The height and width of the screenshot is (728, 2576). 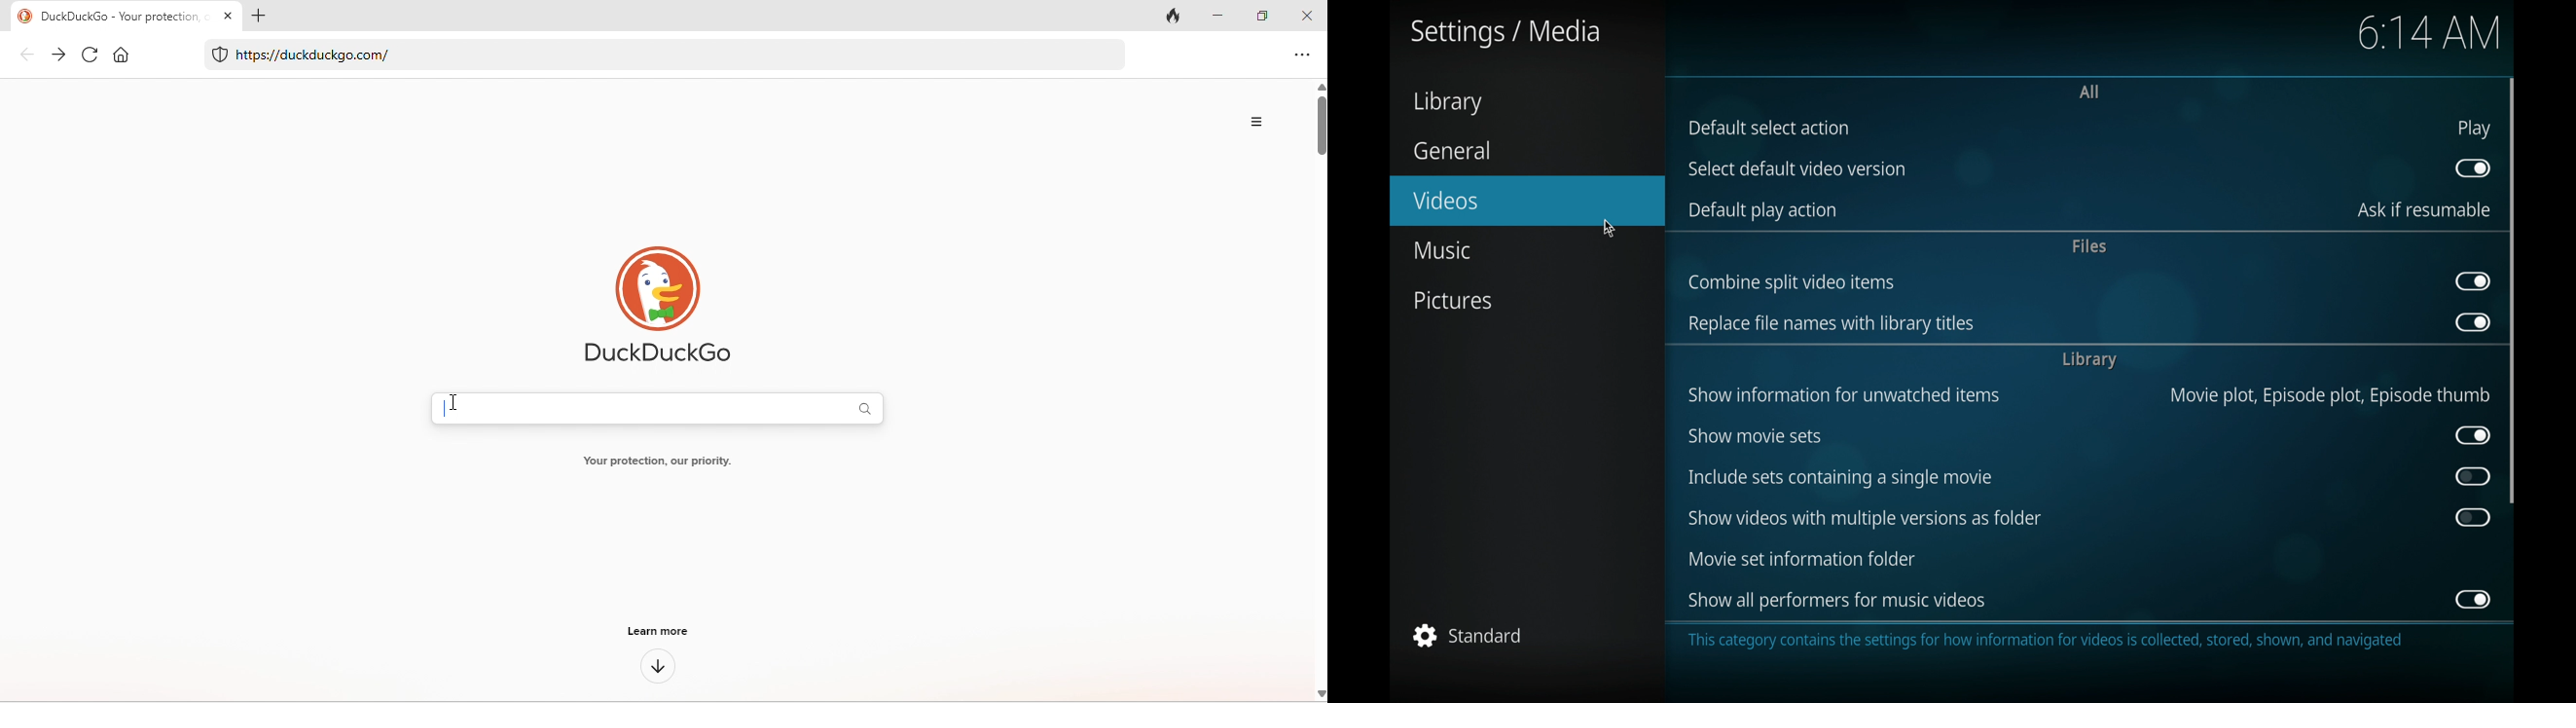 What do you see at coordinates (1764, 210) in the screenshot?
I see `default play action` at bounding box center [1764, 210].